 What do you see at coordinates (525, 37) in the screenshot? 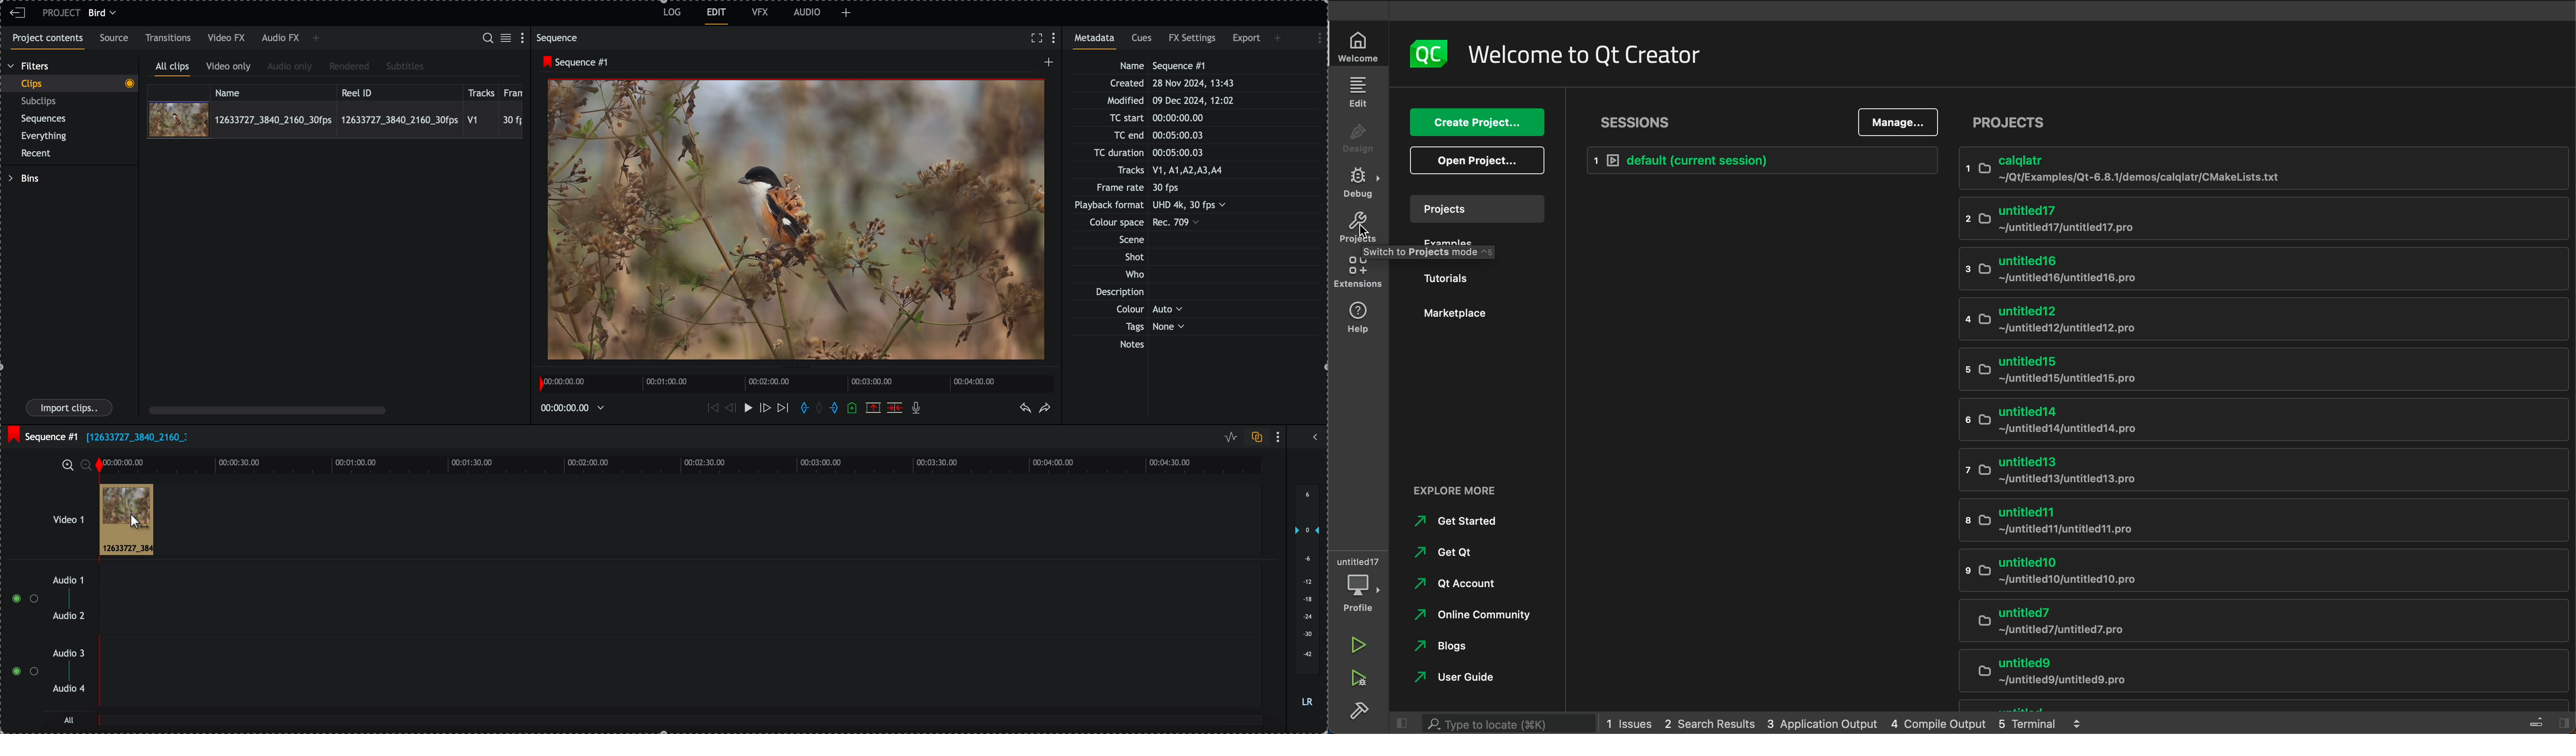
I see `show settings menu` at bounding box center [525, 37].